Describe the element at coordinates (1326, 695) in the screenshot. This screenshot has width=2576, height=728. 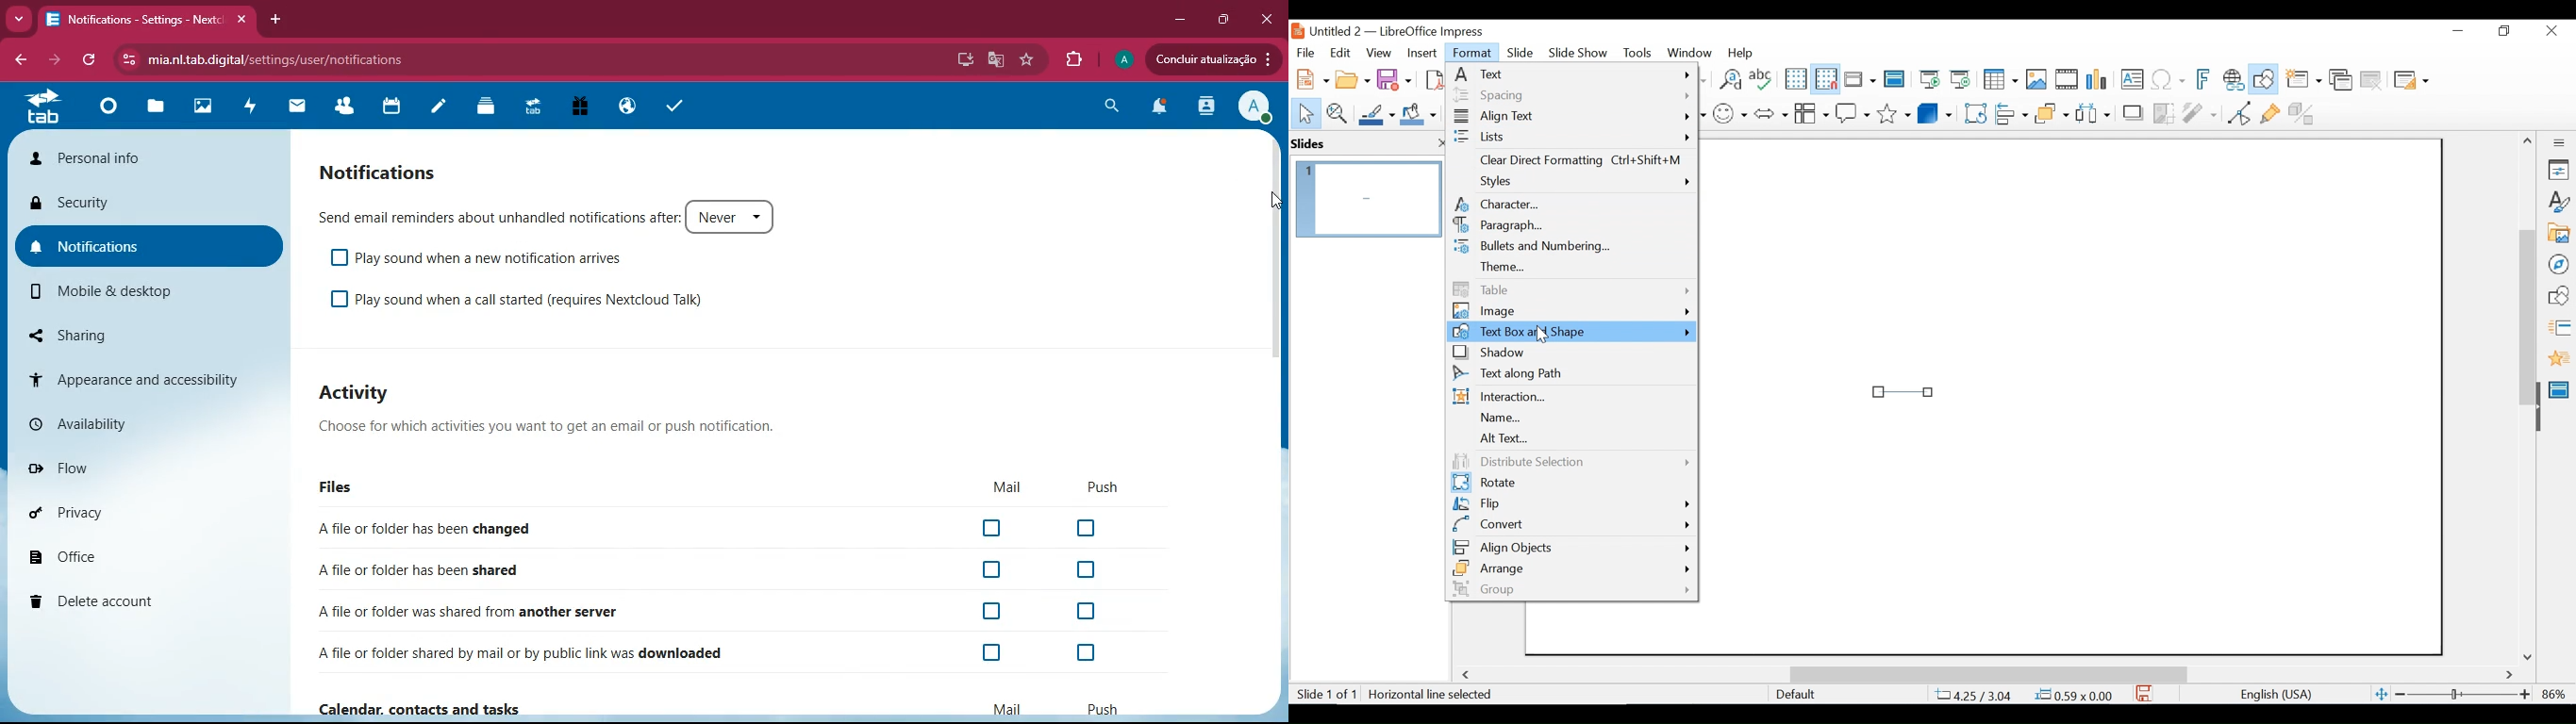
I see `Slide 1 of 1` at that location.